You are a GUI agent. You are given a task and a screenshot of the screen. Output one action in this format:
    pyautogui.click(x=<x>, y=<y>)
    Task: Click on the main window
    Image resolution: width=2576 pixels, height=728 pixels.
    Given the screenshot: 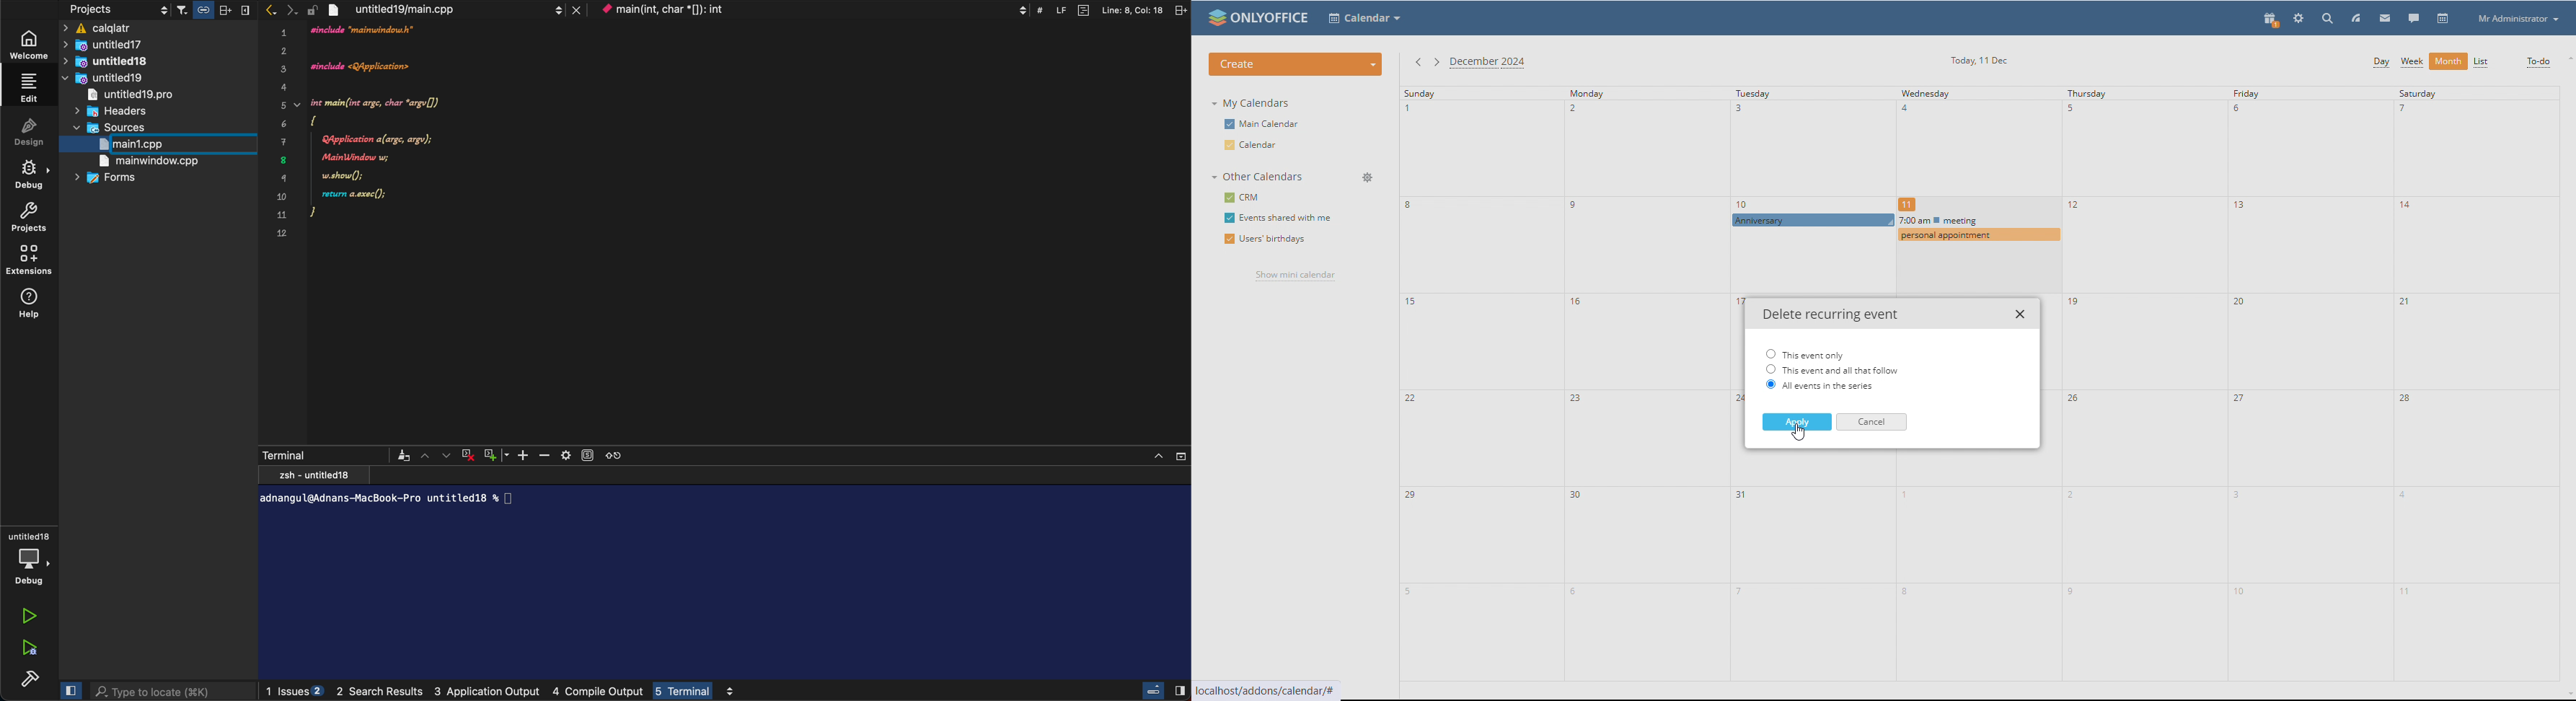 What is the action you would take?
    pyautogui.click(x=158, y=163)
    